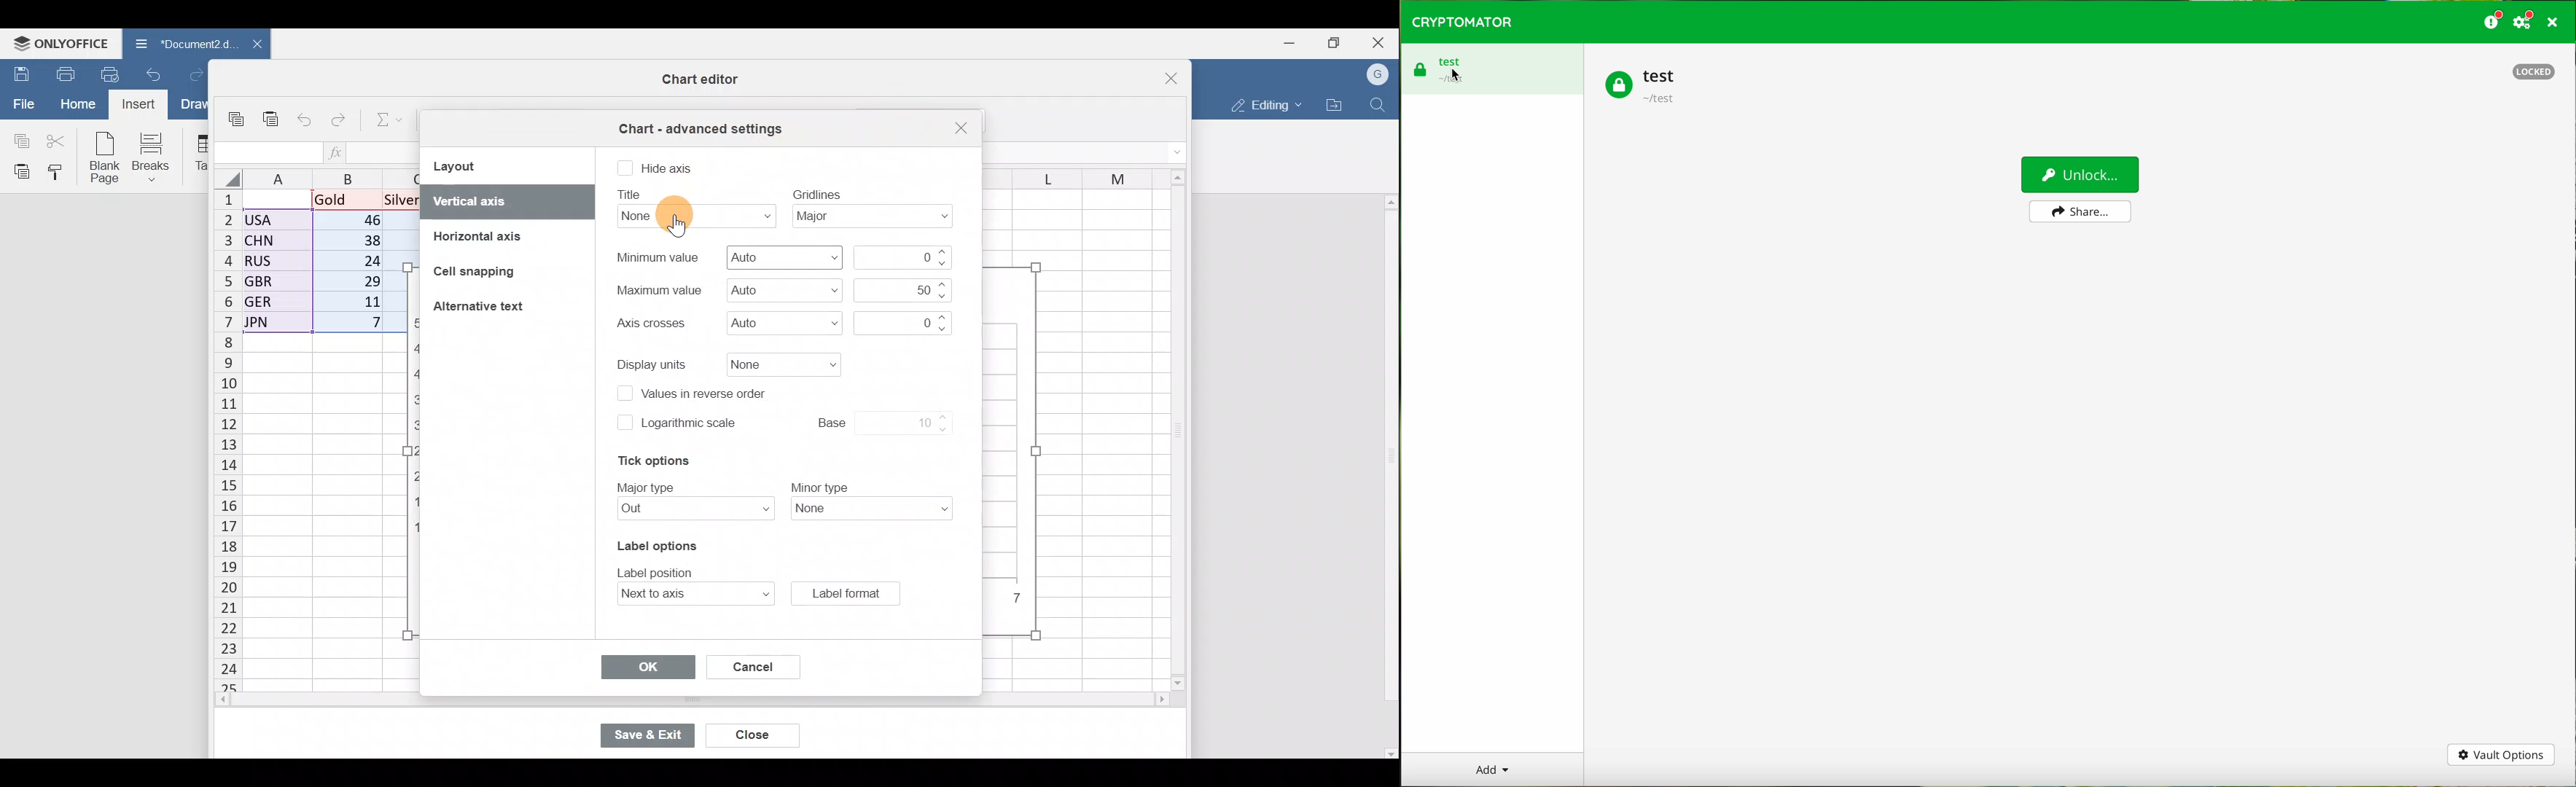 The image size is (2576, 812). I want to click on Redo, so click(192, 73).